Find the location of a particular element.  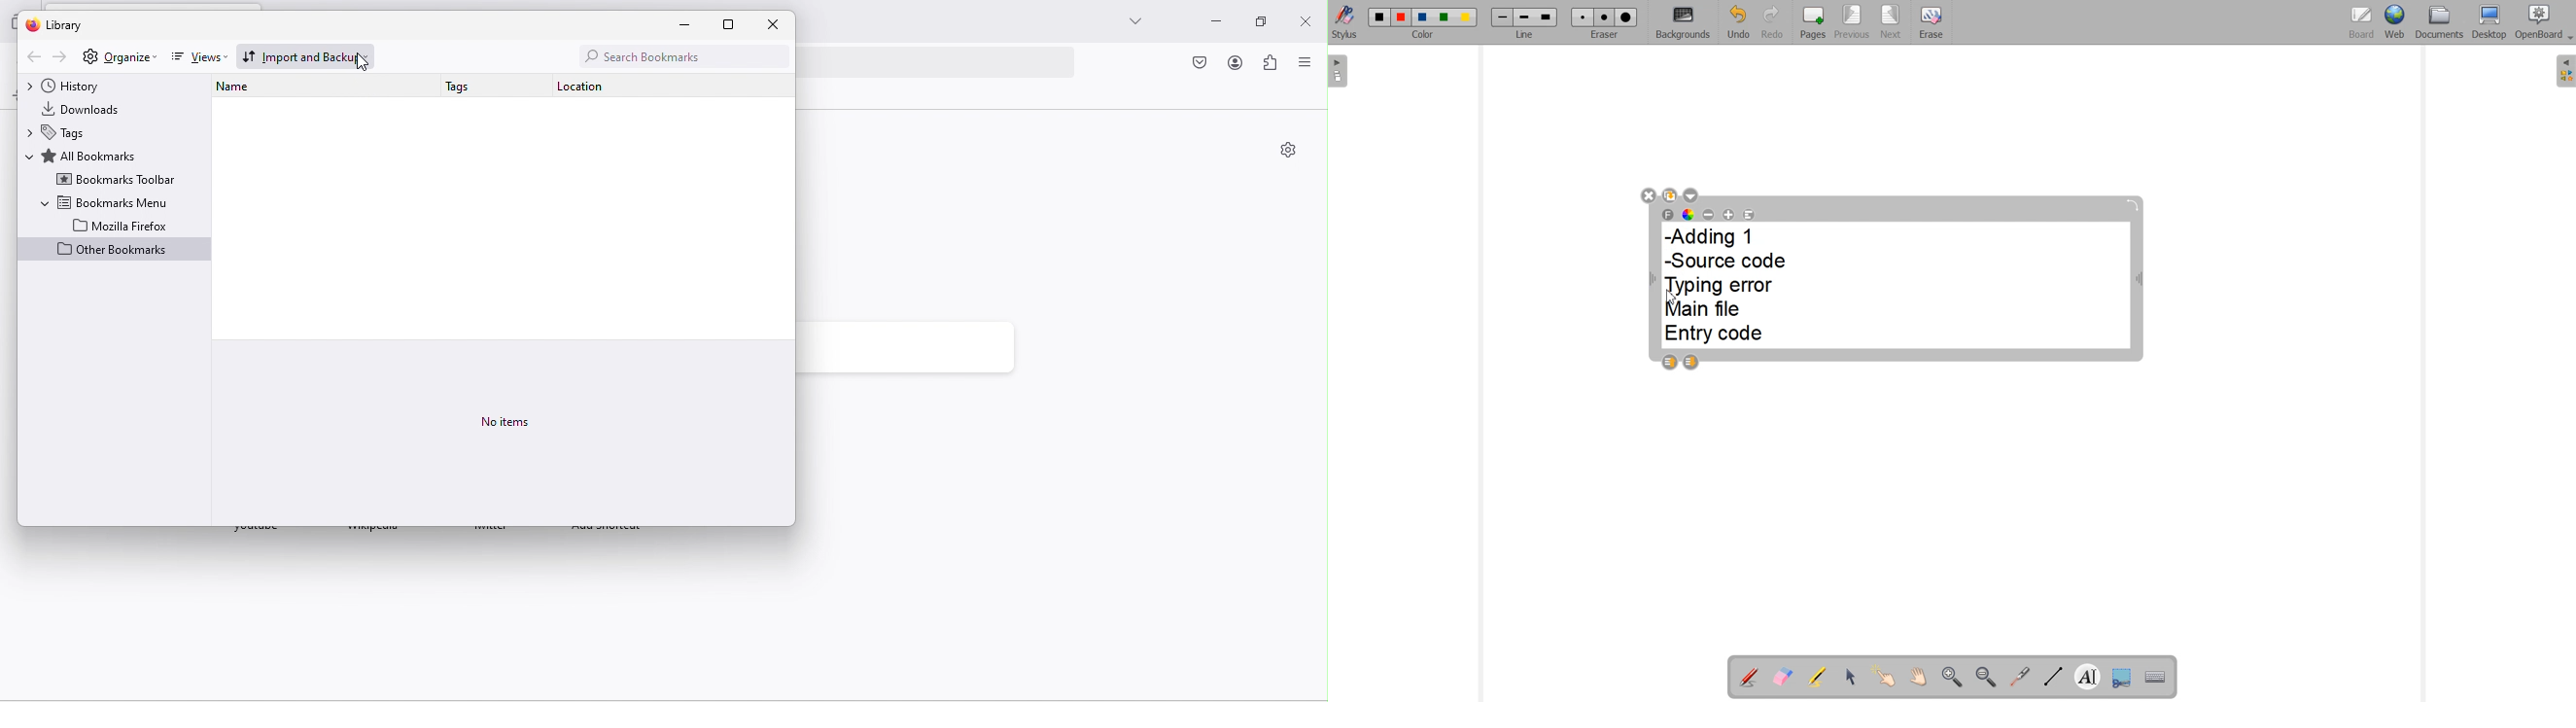

-Adding 1
-Source code
Typing error
Main file
Entry code is located at coordinates (1730, 287).